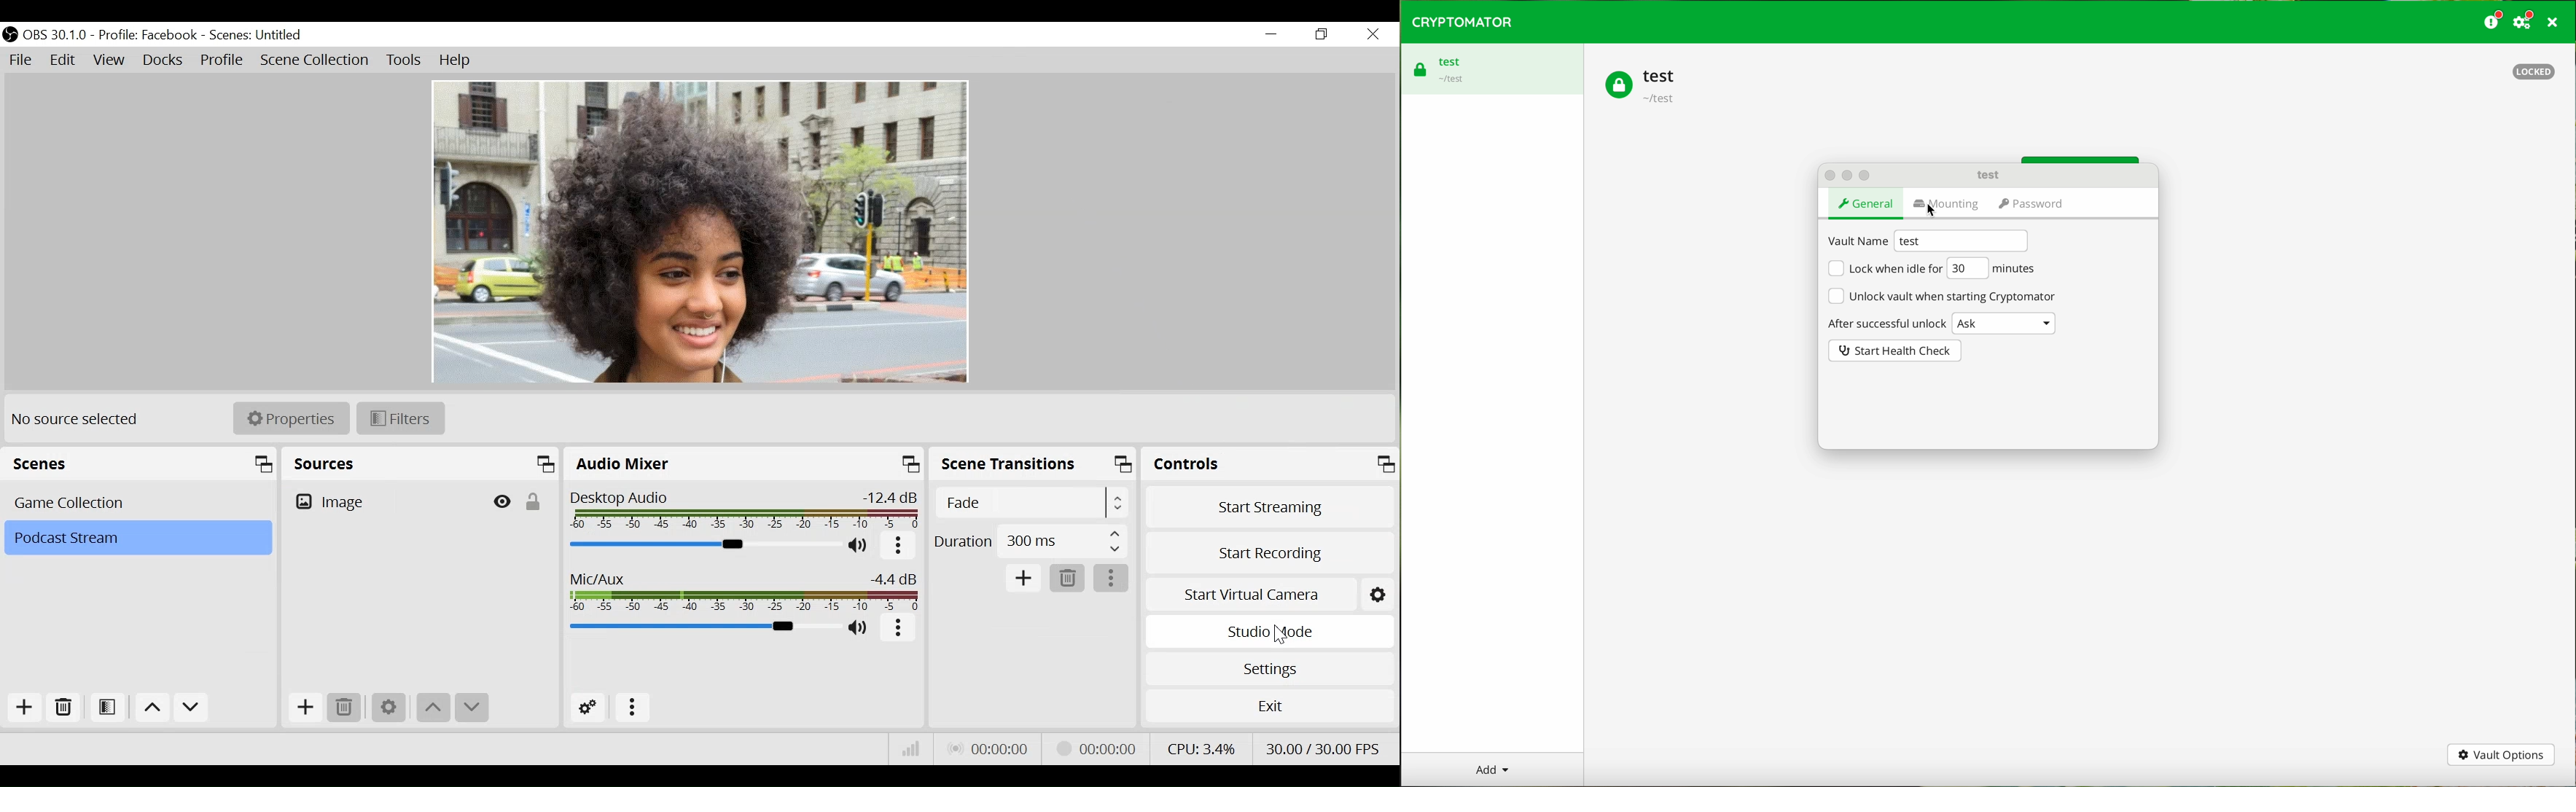 This screenshot has height=812, width=2576. I want to click on Start Recording, so click(1268, 552).